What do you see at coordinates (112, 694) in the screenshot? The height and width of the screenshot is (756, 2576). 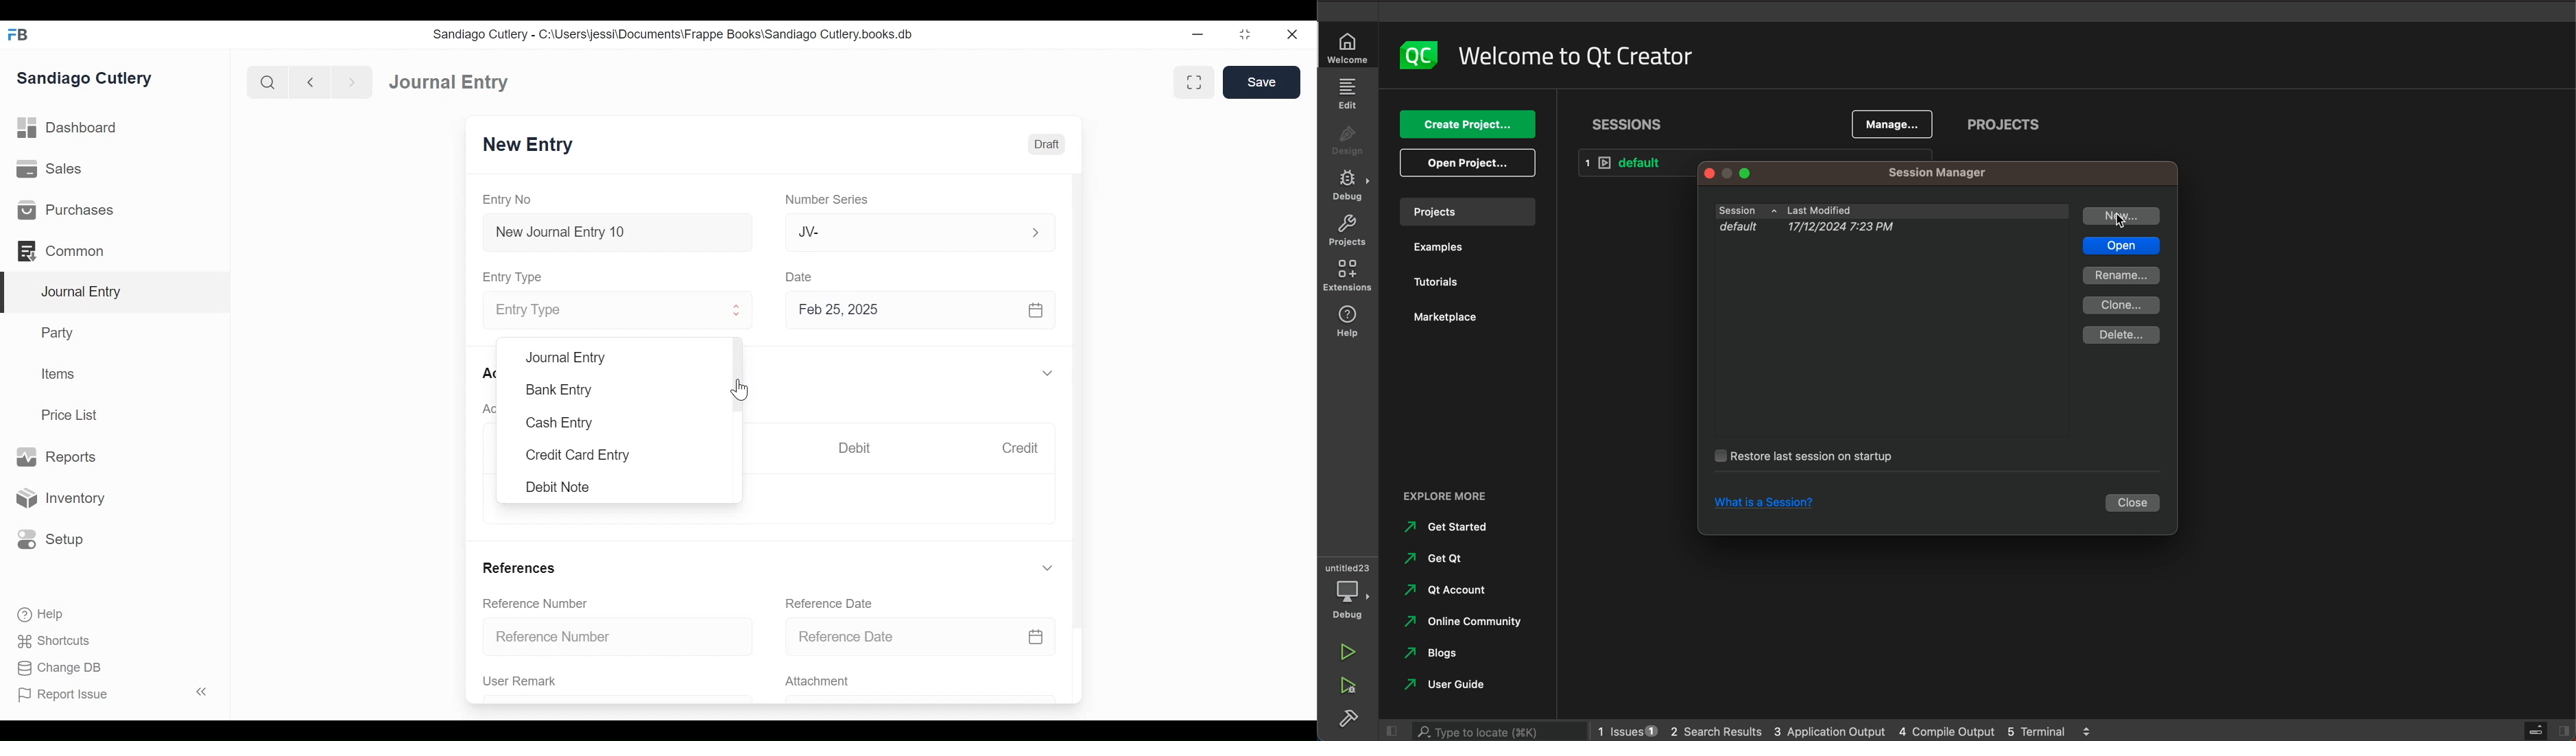 I see `Report Issue` at bounding box center [112, 694].